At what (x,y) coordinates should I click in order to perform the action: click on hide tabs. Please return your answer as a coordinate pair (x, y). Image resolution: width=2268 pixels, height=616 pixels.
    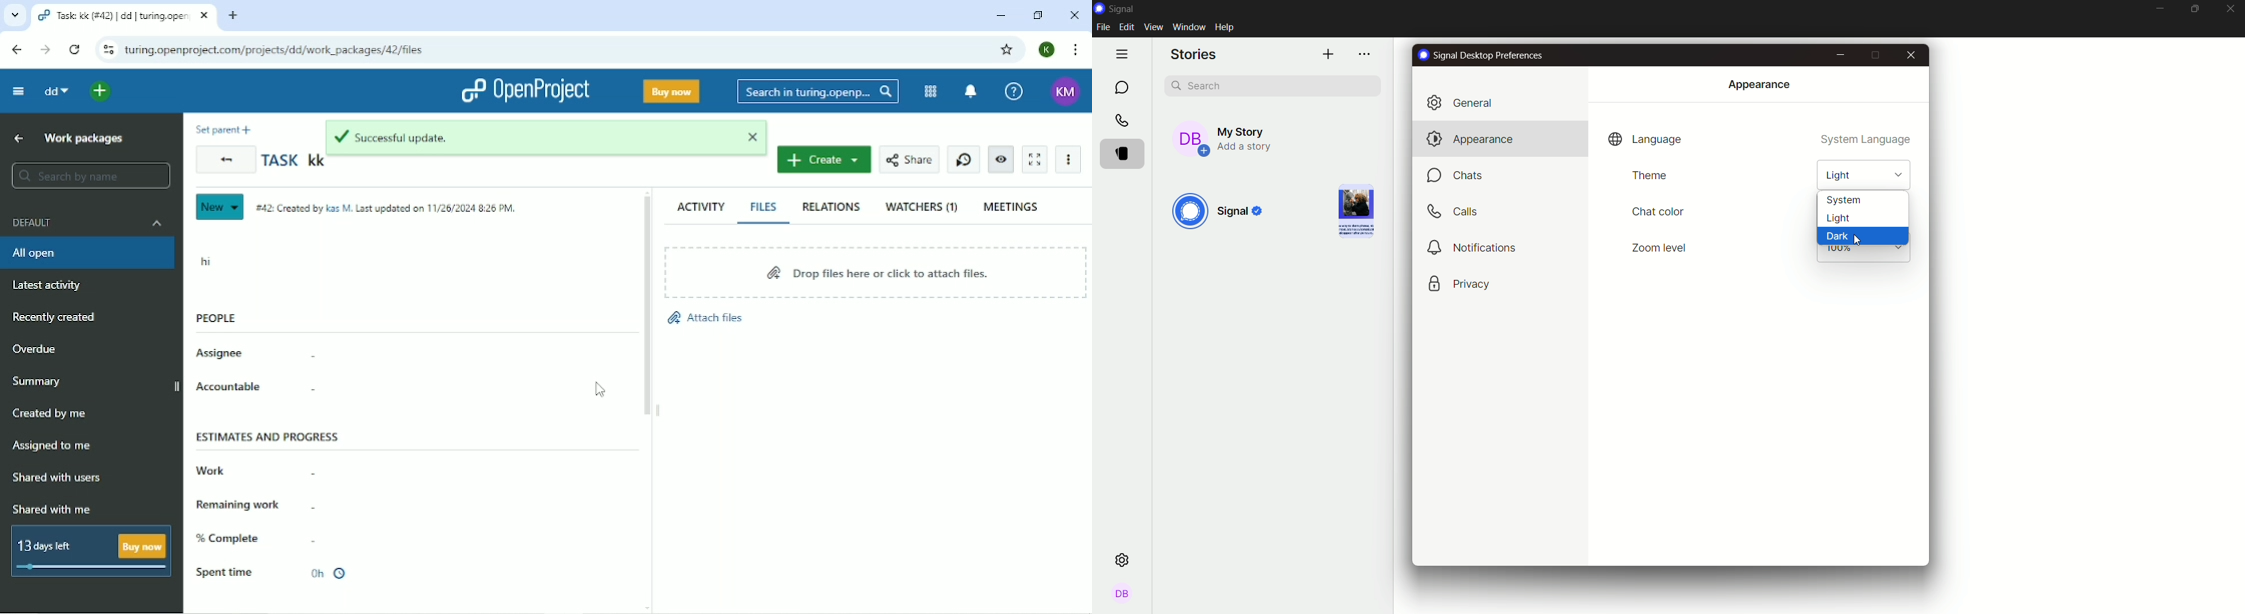
    Looking at the image, I should click on (1124, 53).